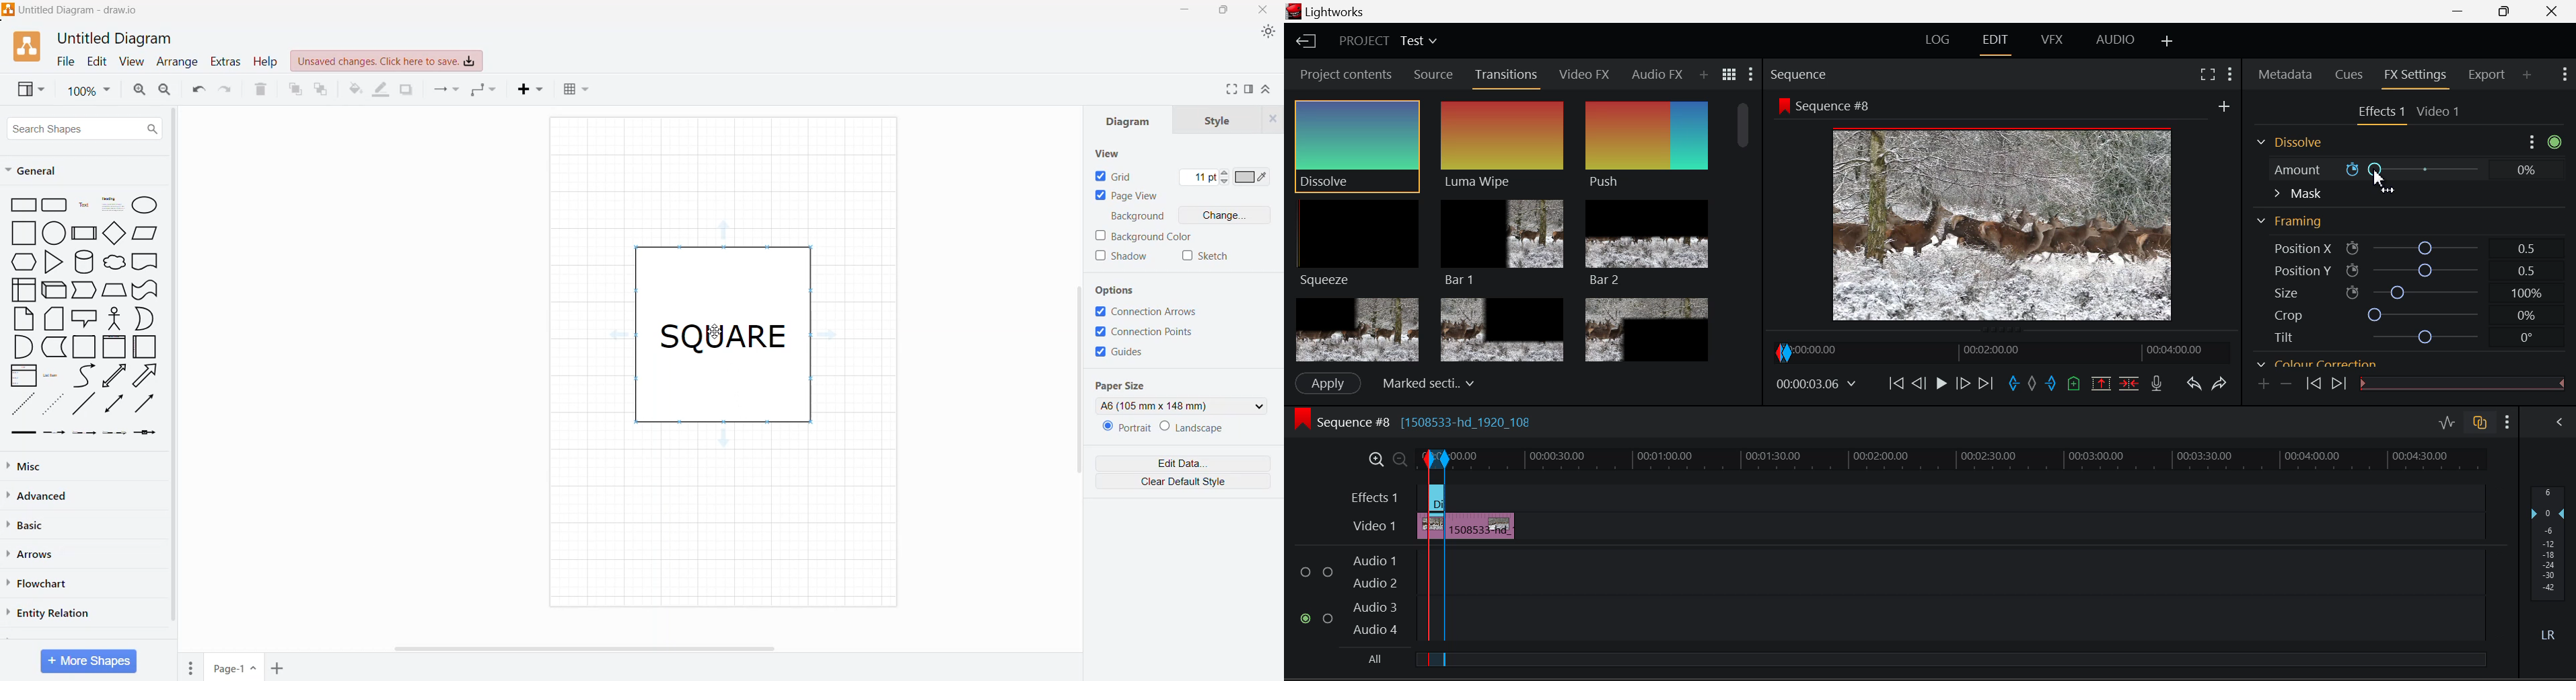 This screenshot has width=2576, height=700. I want to click on Dotted Line, so click(21, 405).